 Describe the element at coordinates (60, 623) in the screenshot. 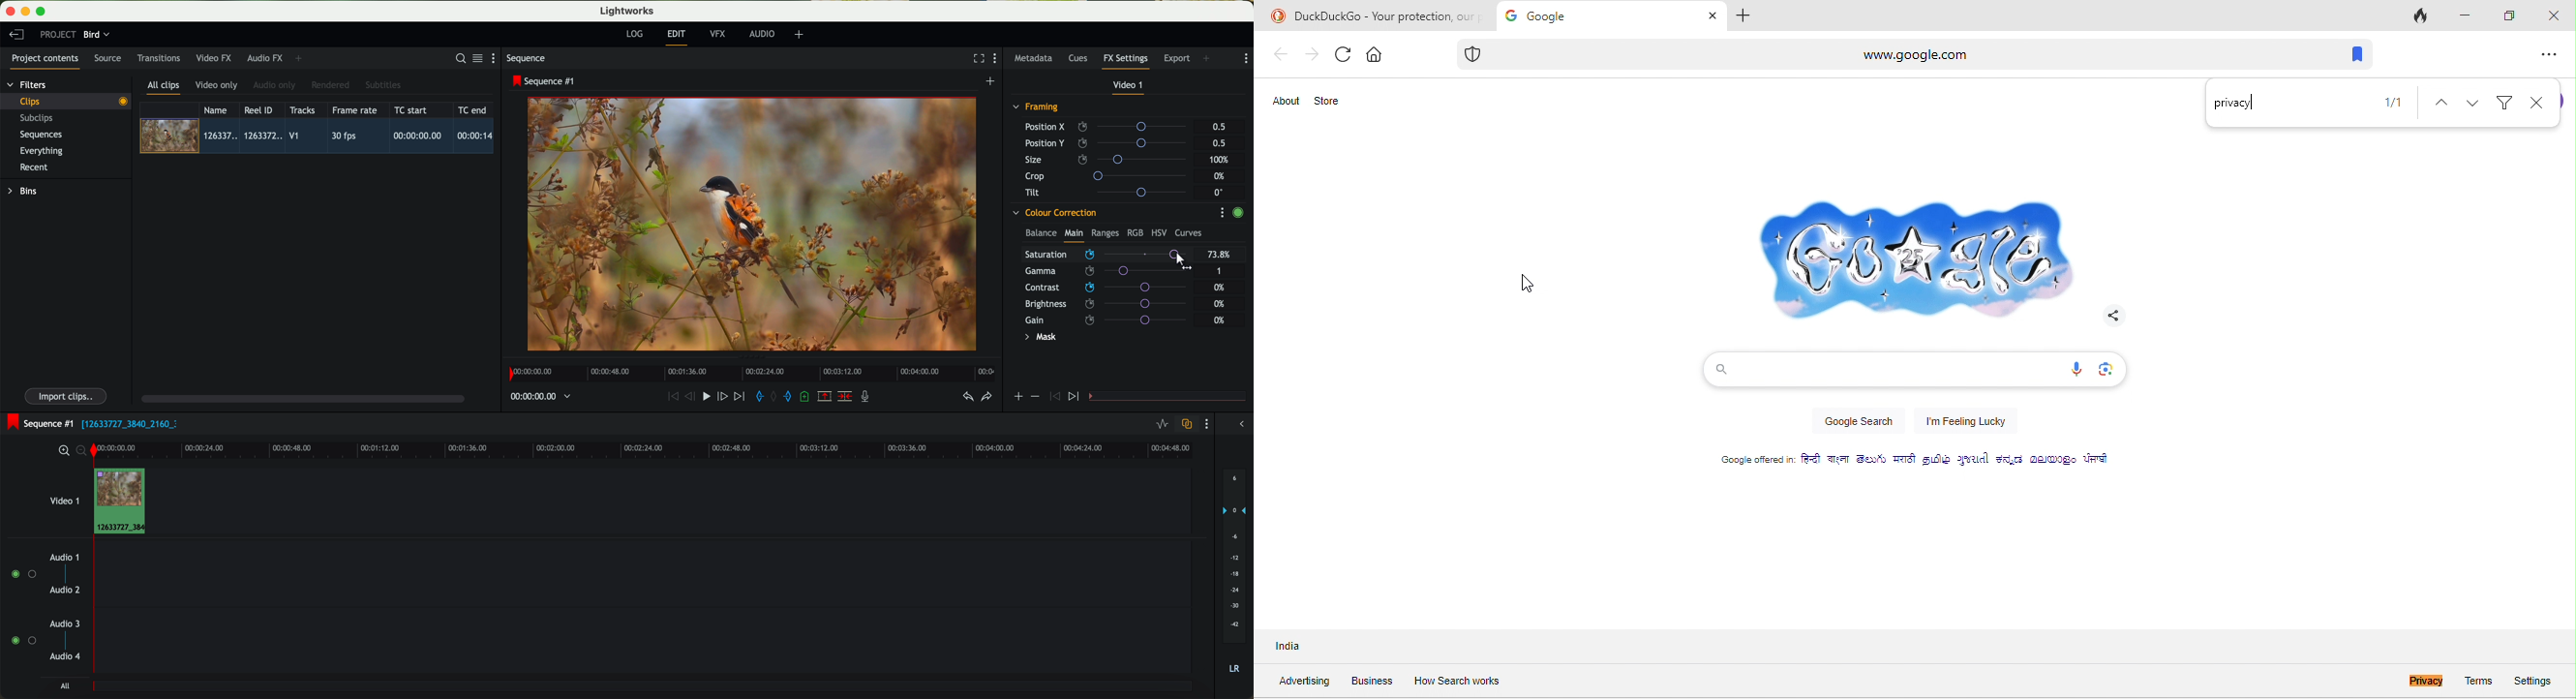

I see `audio 3` at that location.